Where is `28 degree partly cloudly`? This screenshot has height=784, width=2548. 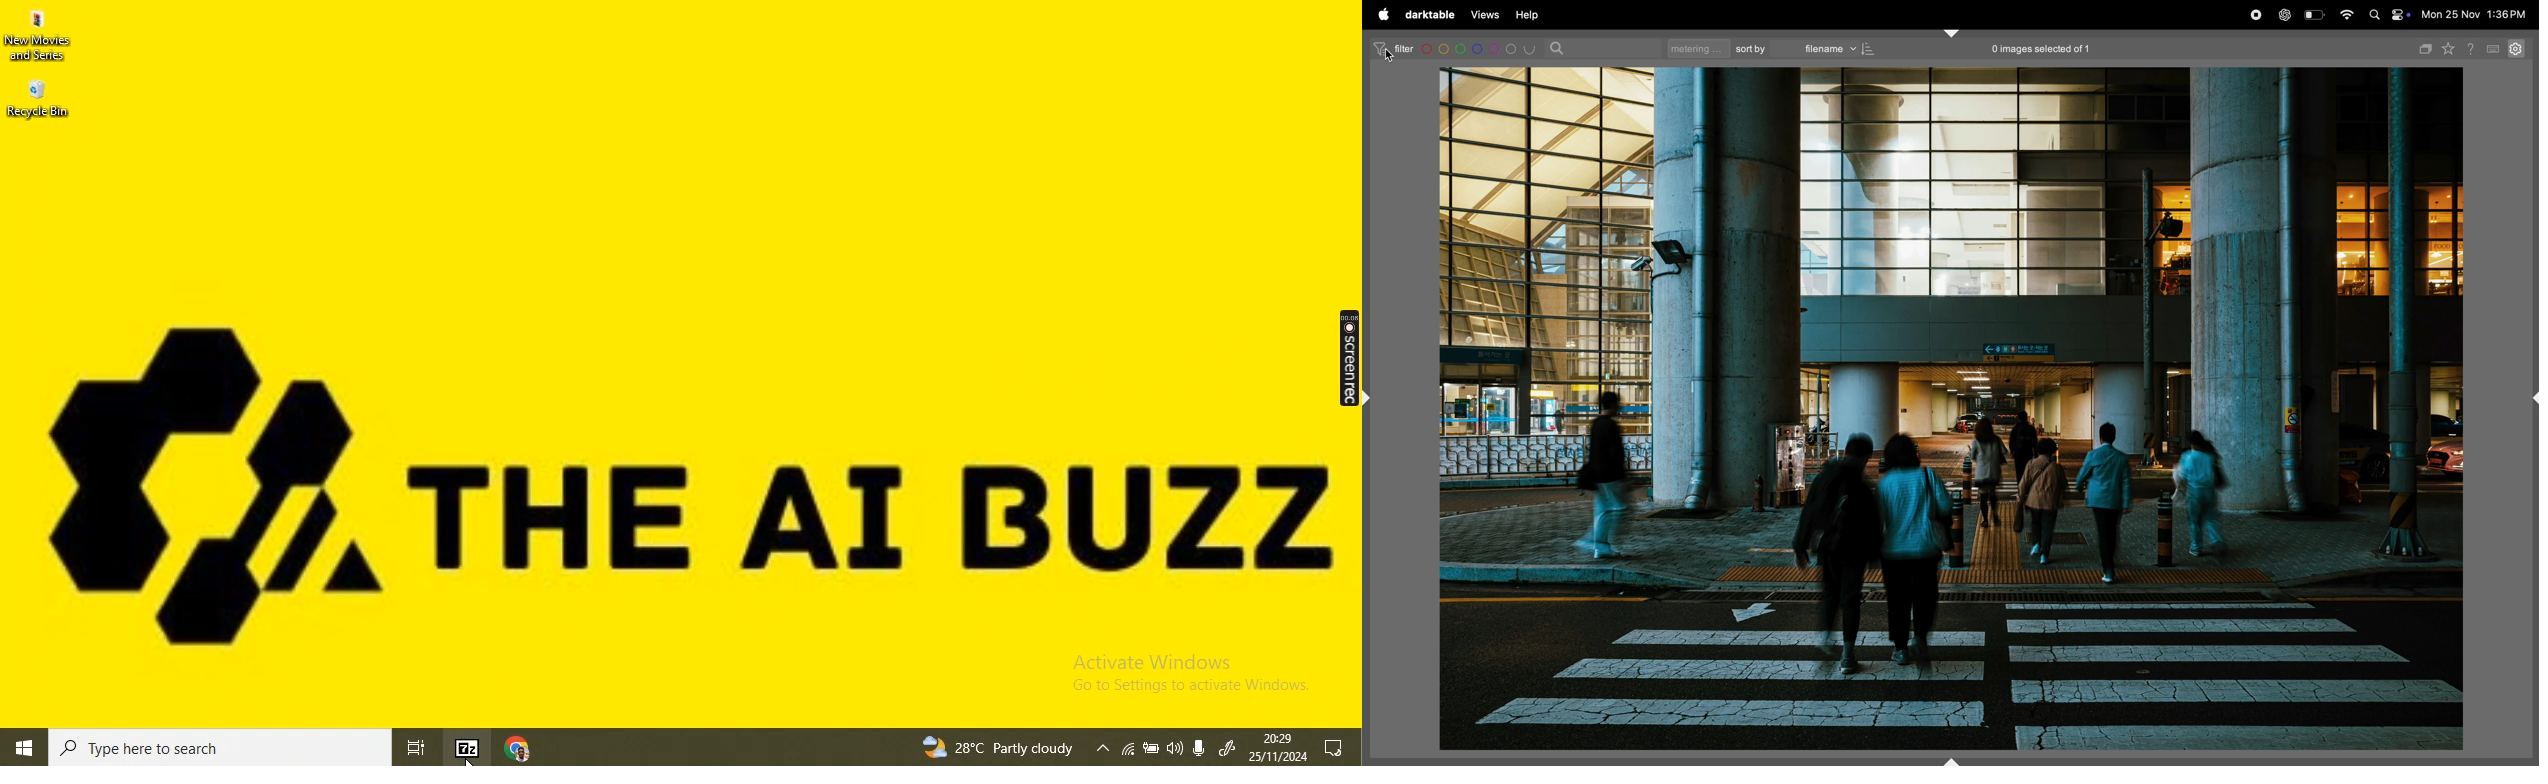
28 degree partly cloudly is located at coordinates (1000, 748).